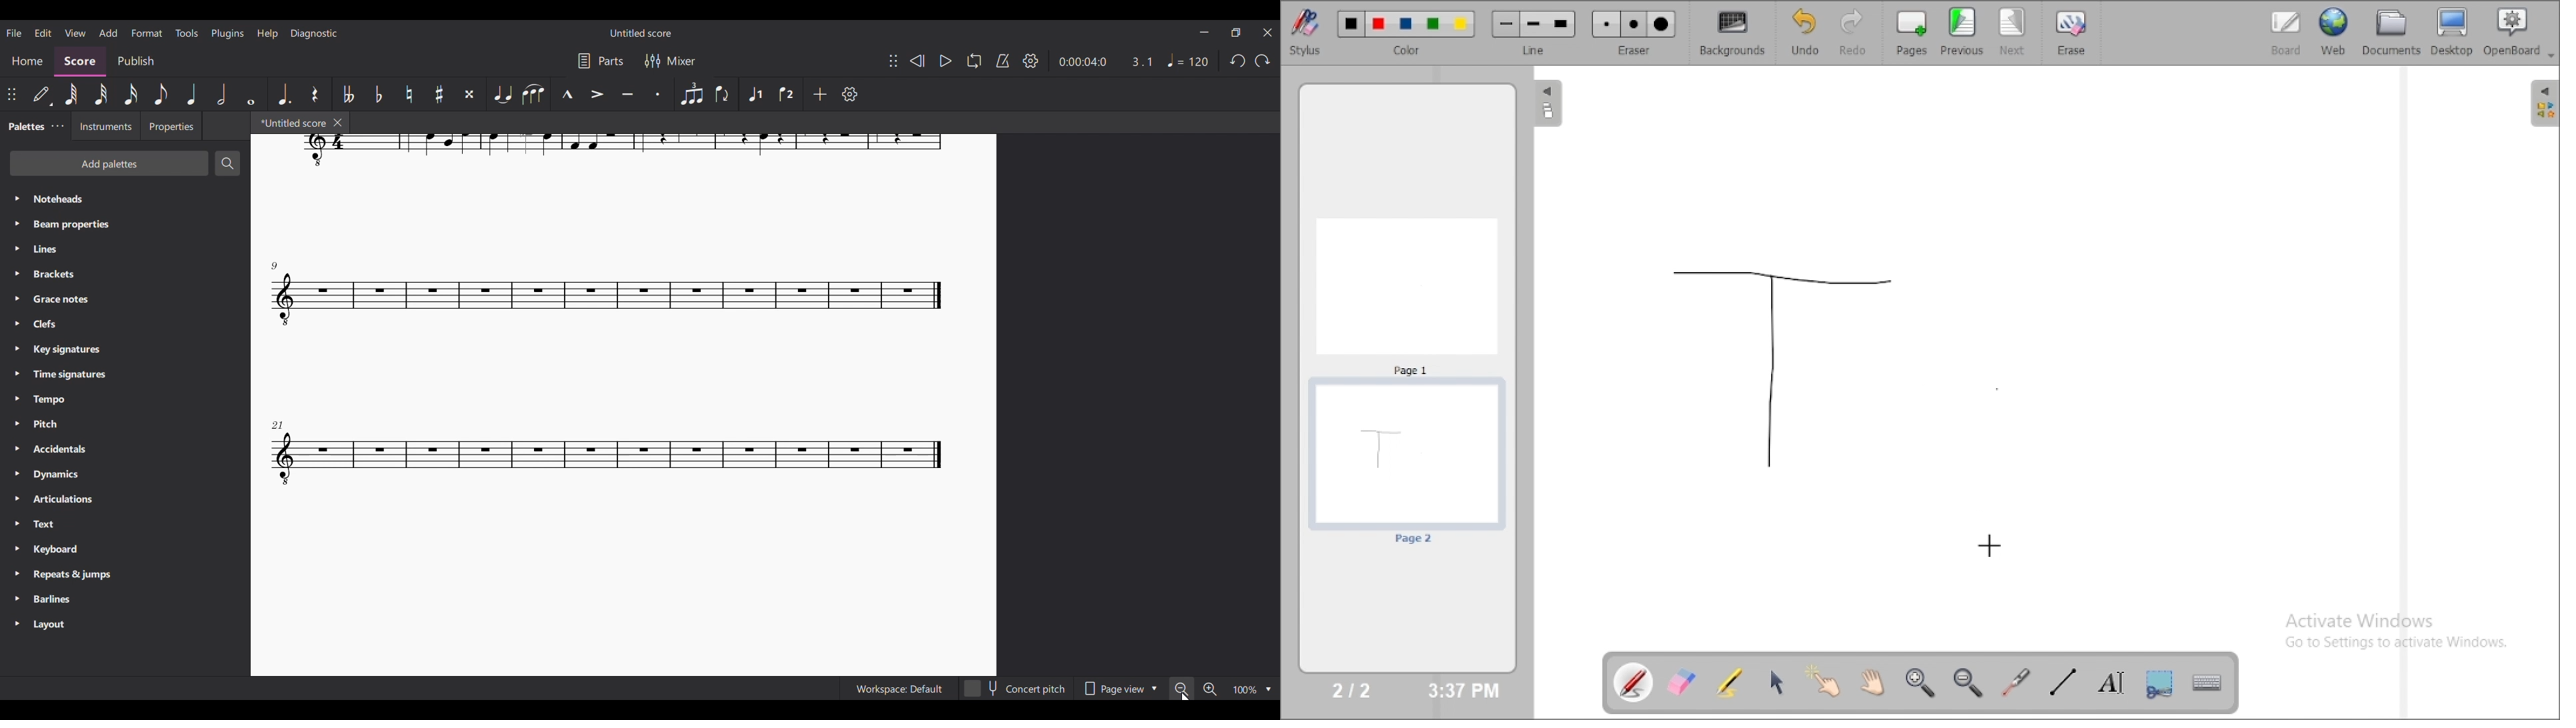 The width and height of the screenshot is (2576, 728). Describe the element at coordinates (1562, 25) in the screenshot. I see `Large line` at that location.